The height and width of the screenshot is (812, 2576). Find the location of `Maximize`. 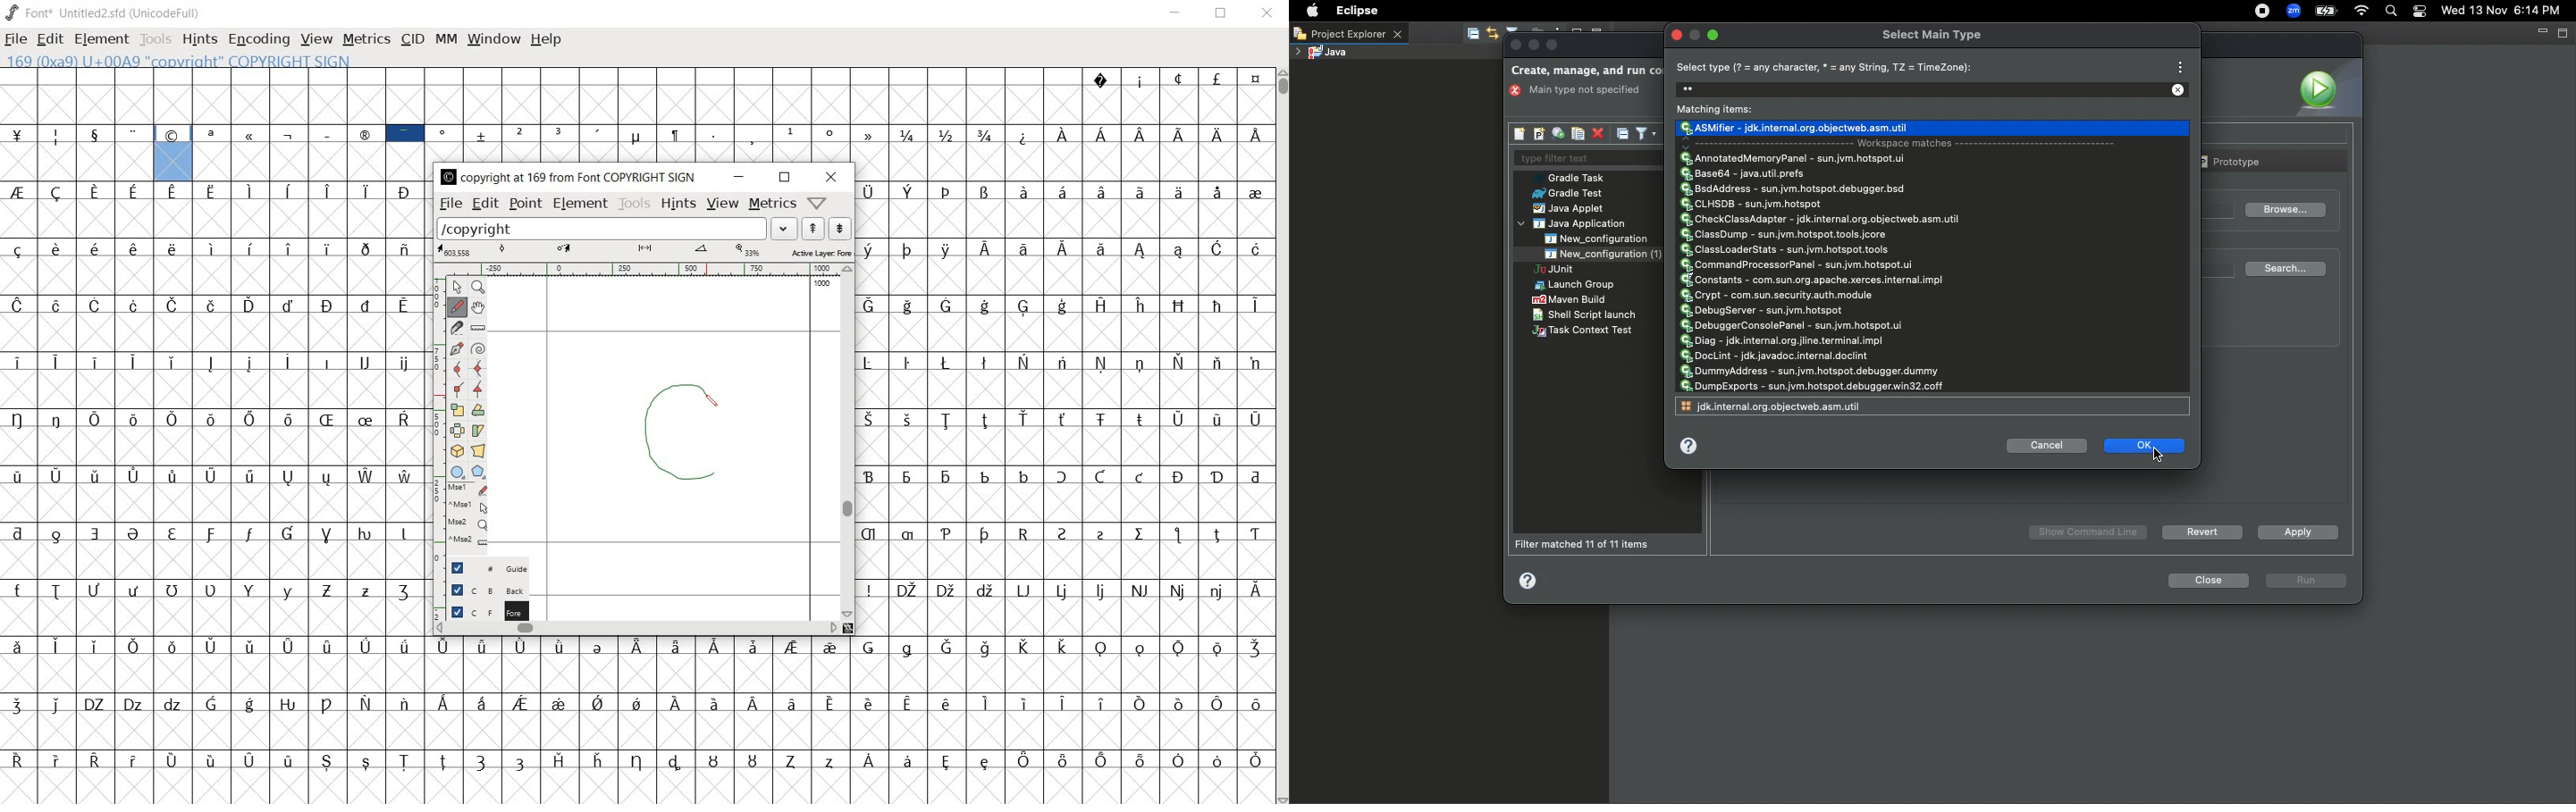

Maximize is located at coordinates (2564, 32).